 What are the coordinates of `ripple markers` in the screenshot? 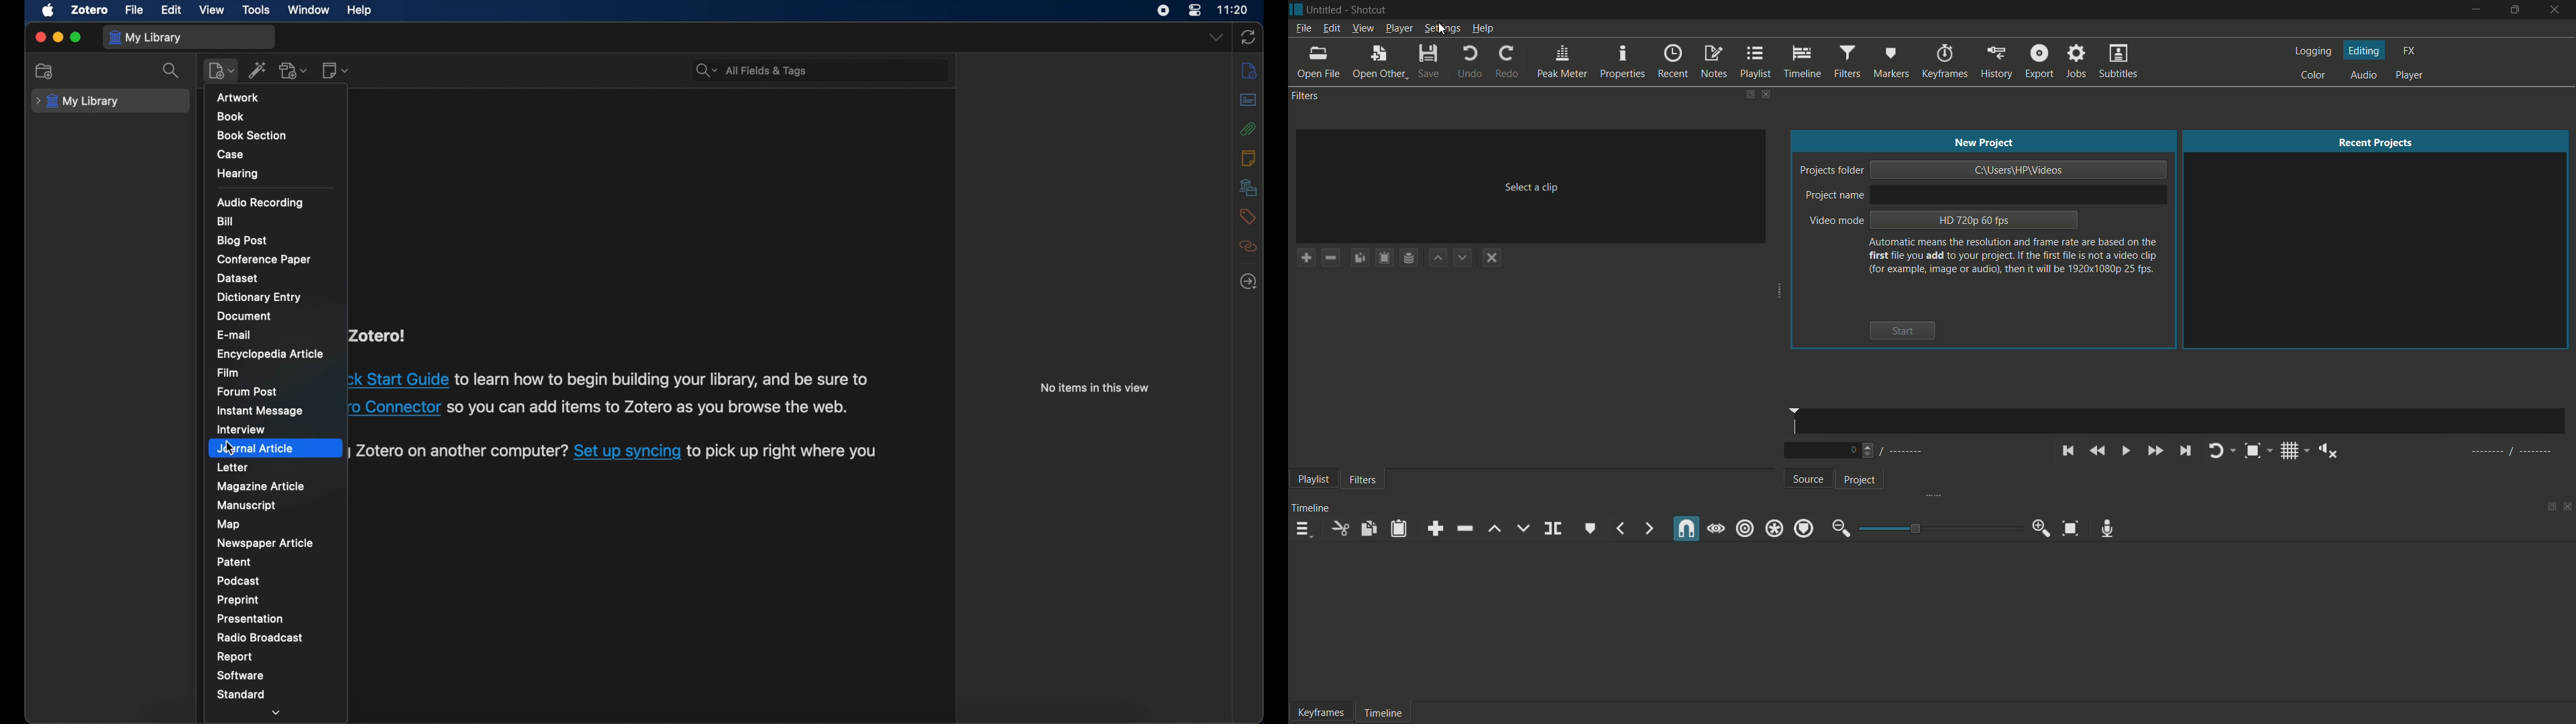 It's located at (1805, 528).